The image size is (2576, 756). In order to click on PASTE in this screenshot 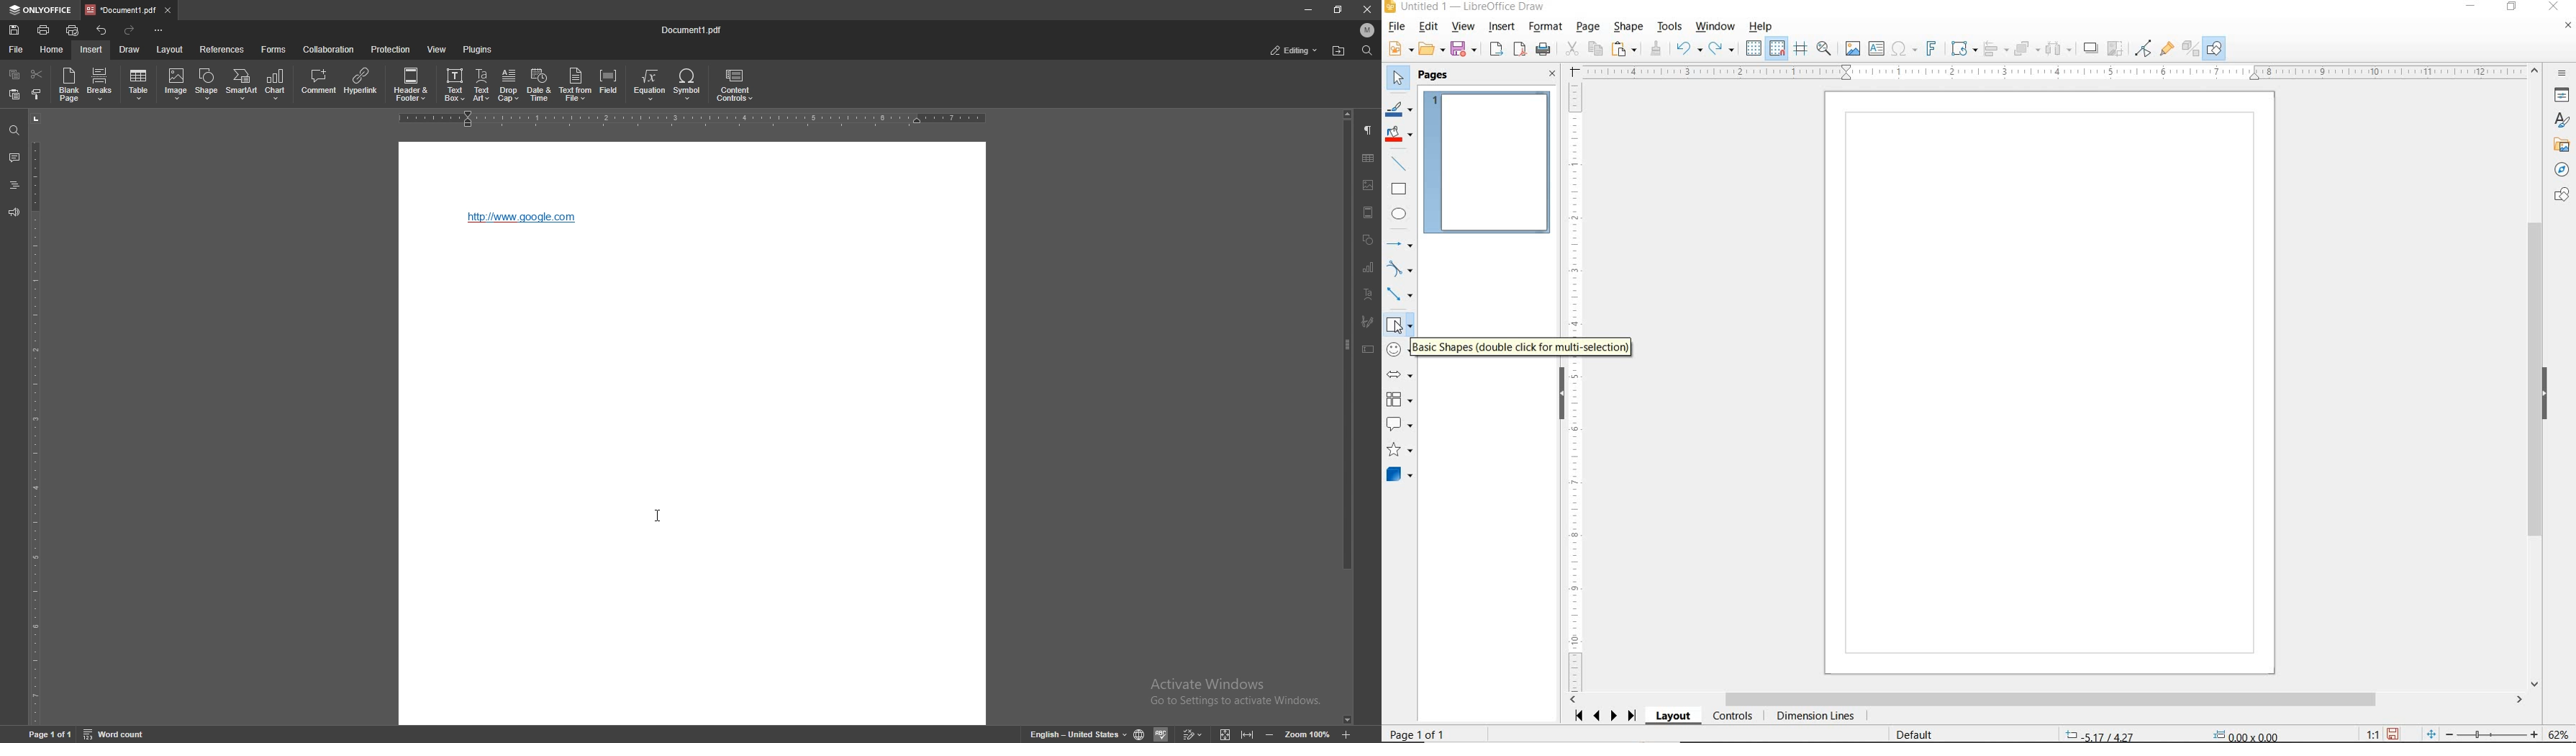, I will do `click(1624, 49)`.